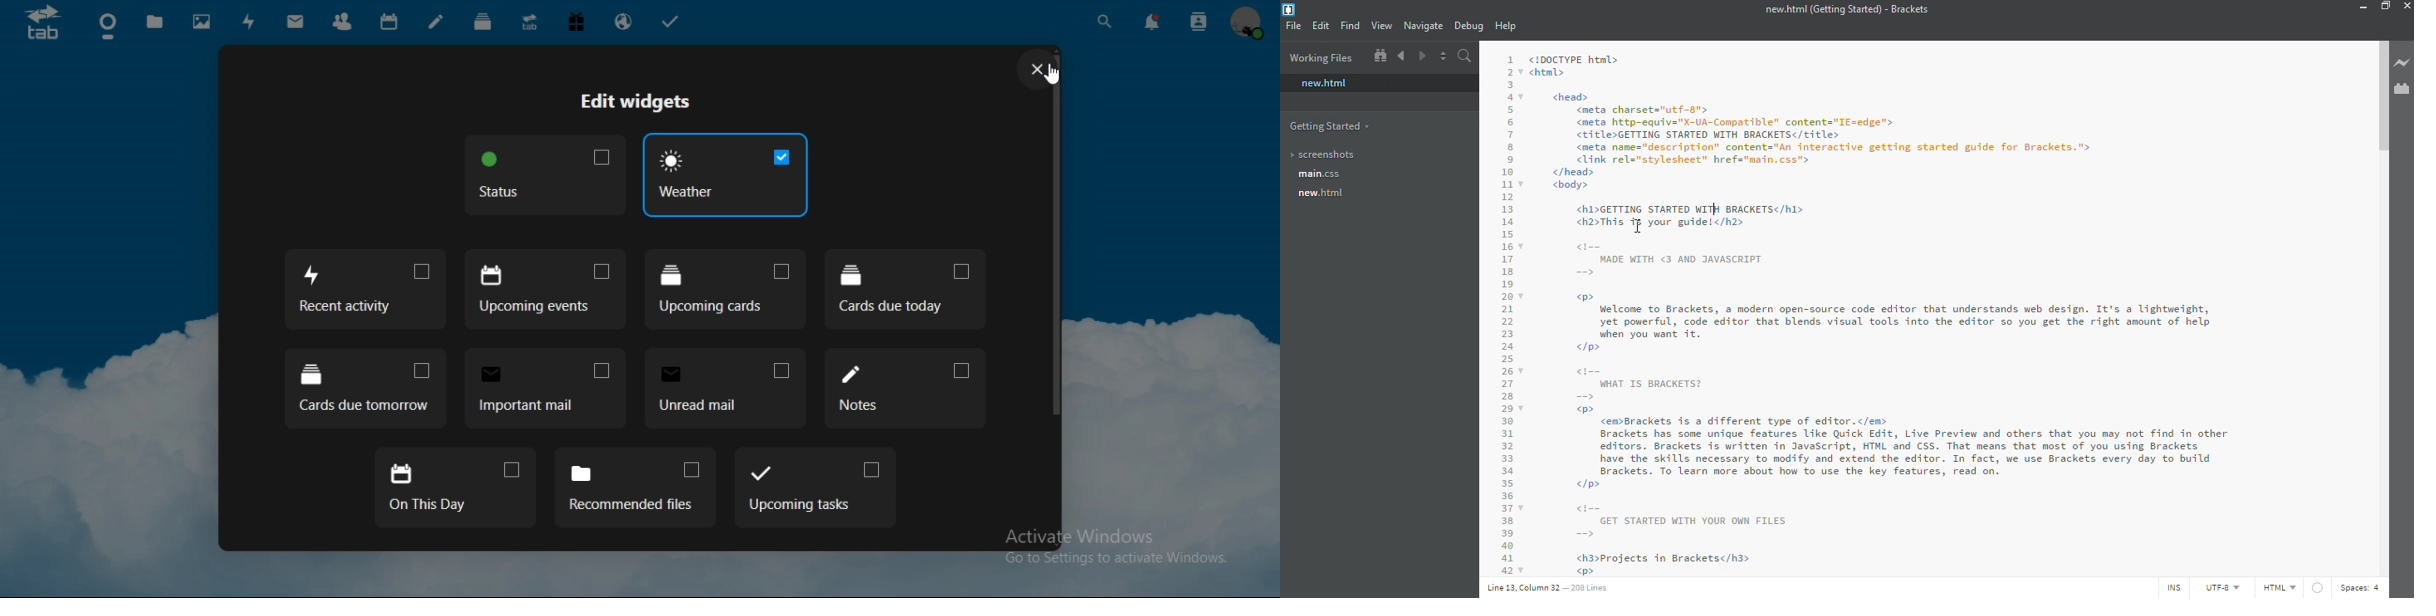  What do you see at coordinates (1054, 282) in the screenshot?
I see `scrollbar` at bounding box center [1054, 282].